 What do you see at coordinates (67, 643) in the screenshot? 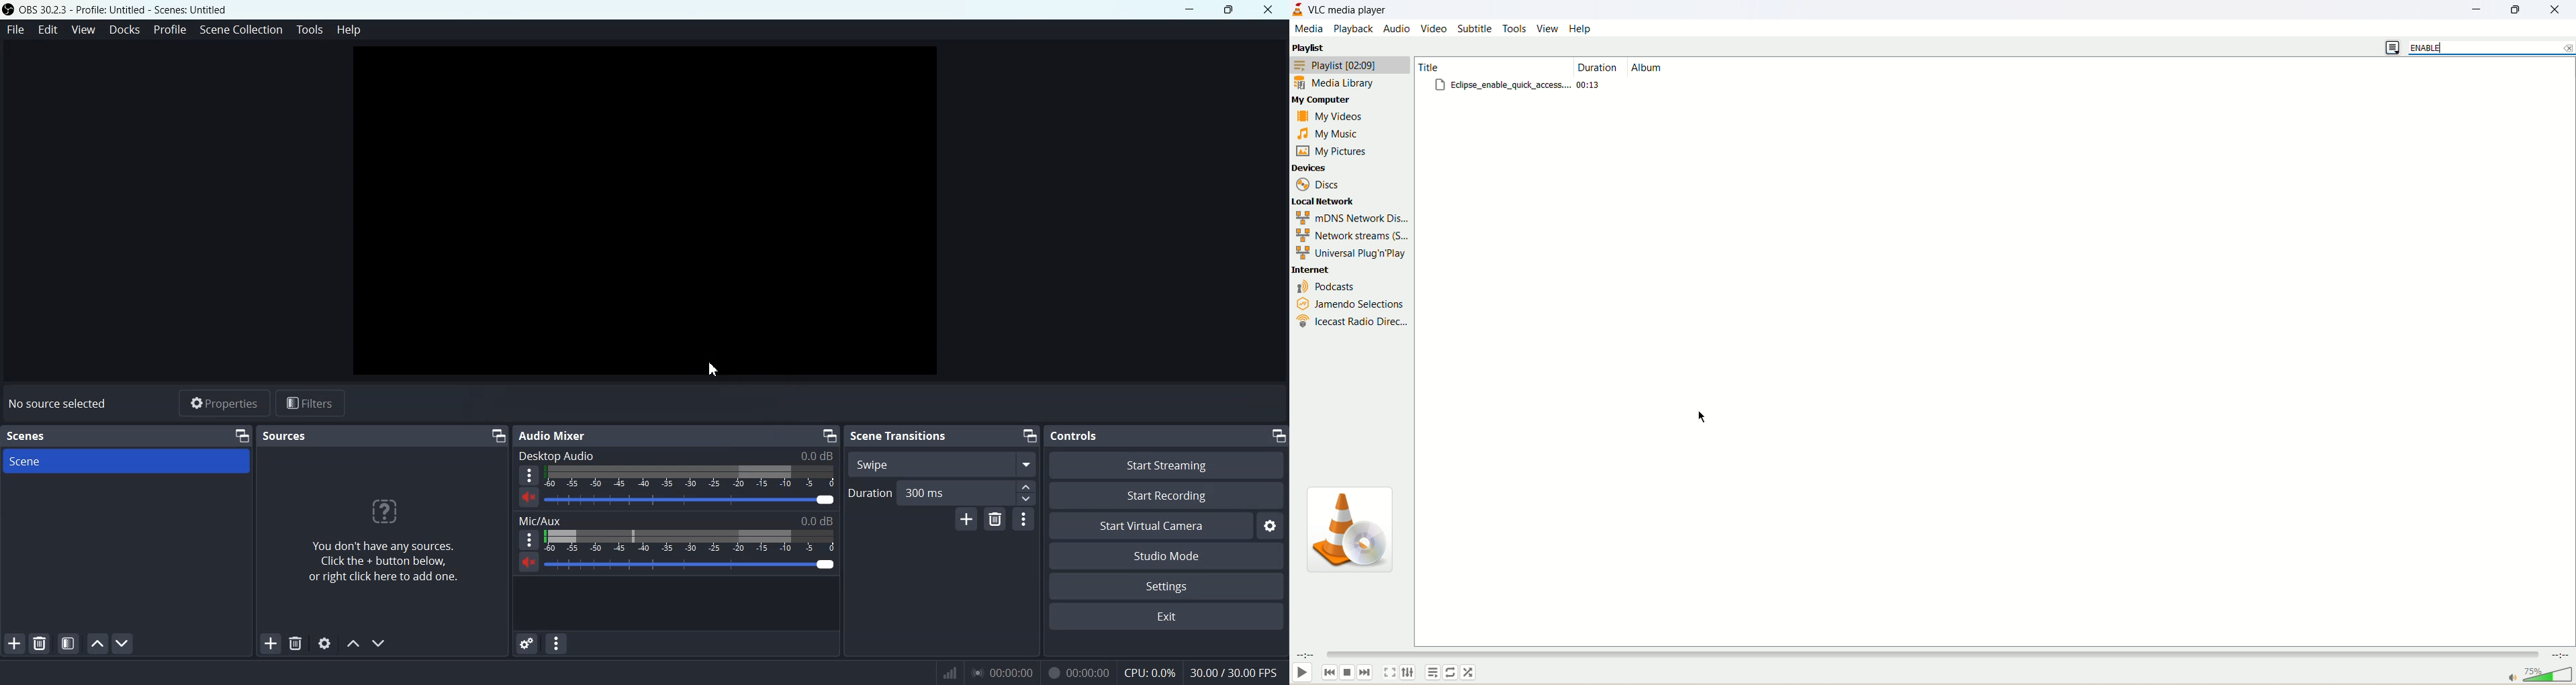
I see `Open scene Filter` at bounding box center [67, 643].